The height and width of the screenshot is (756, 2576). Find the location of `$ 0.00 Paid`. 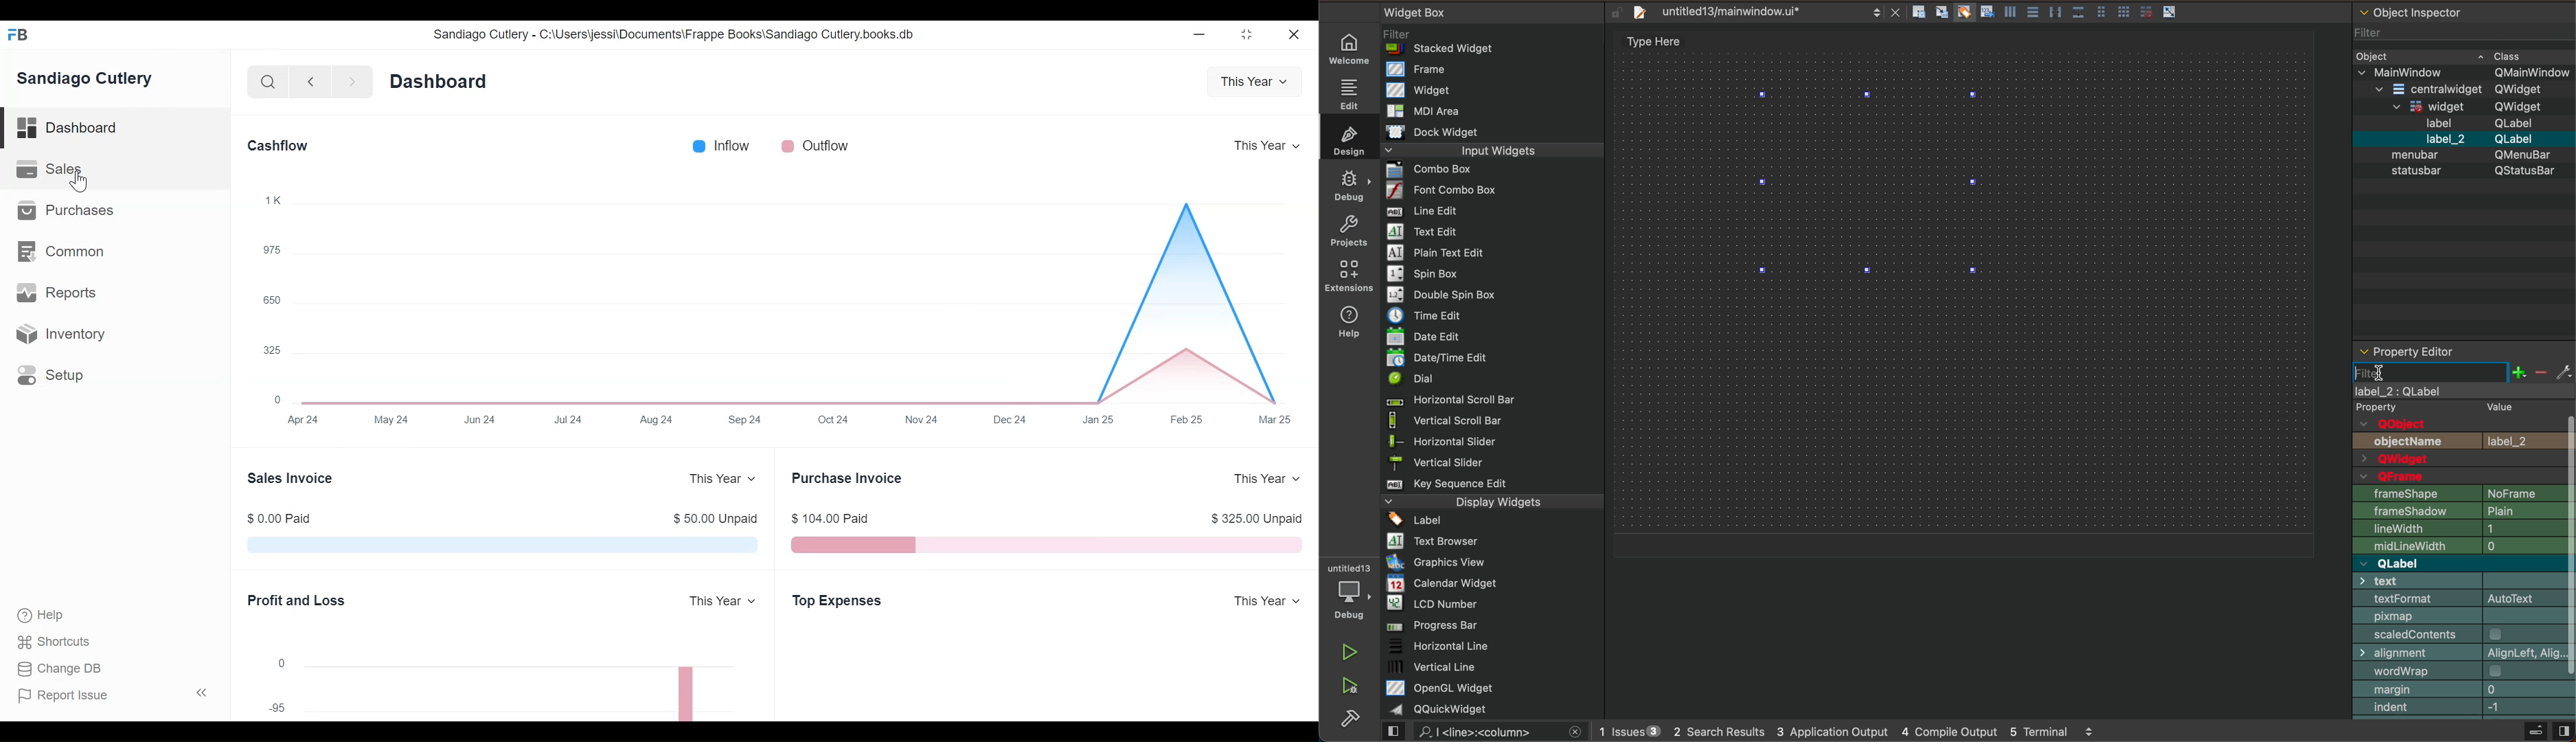

$ 0.00 Paid is located at coordinates (278, 519).